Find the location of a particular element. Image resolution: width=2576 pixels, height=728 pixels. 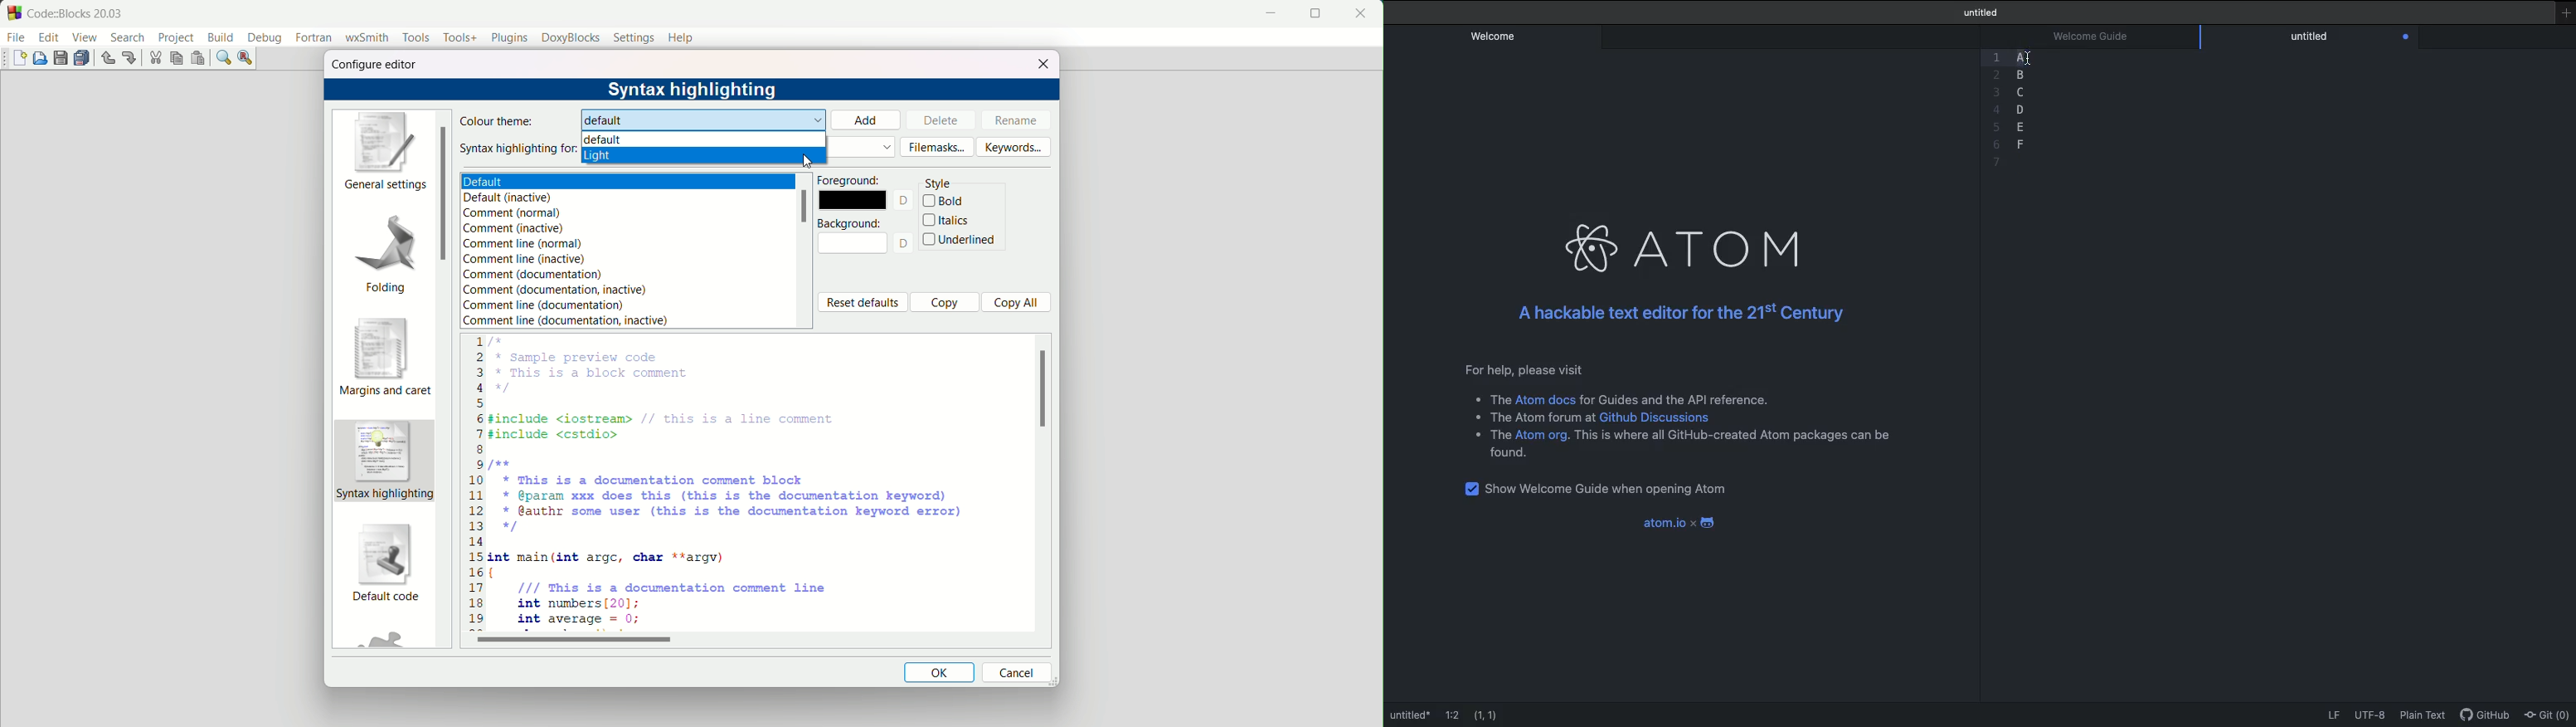

close is located at coordinates (1041, 65).